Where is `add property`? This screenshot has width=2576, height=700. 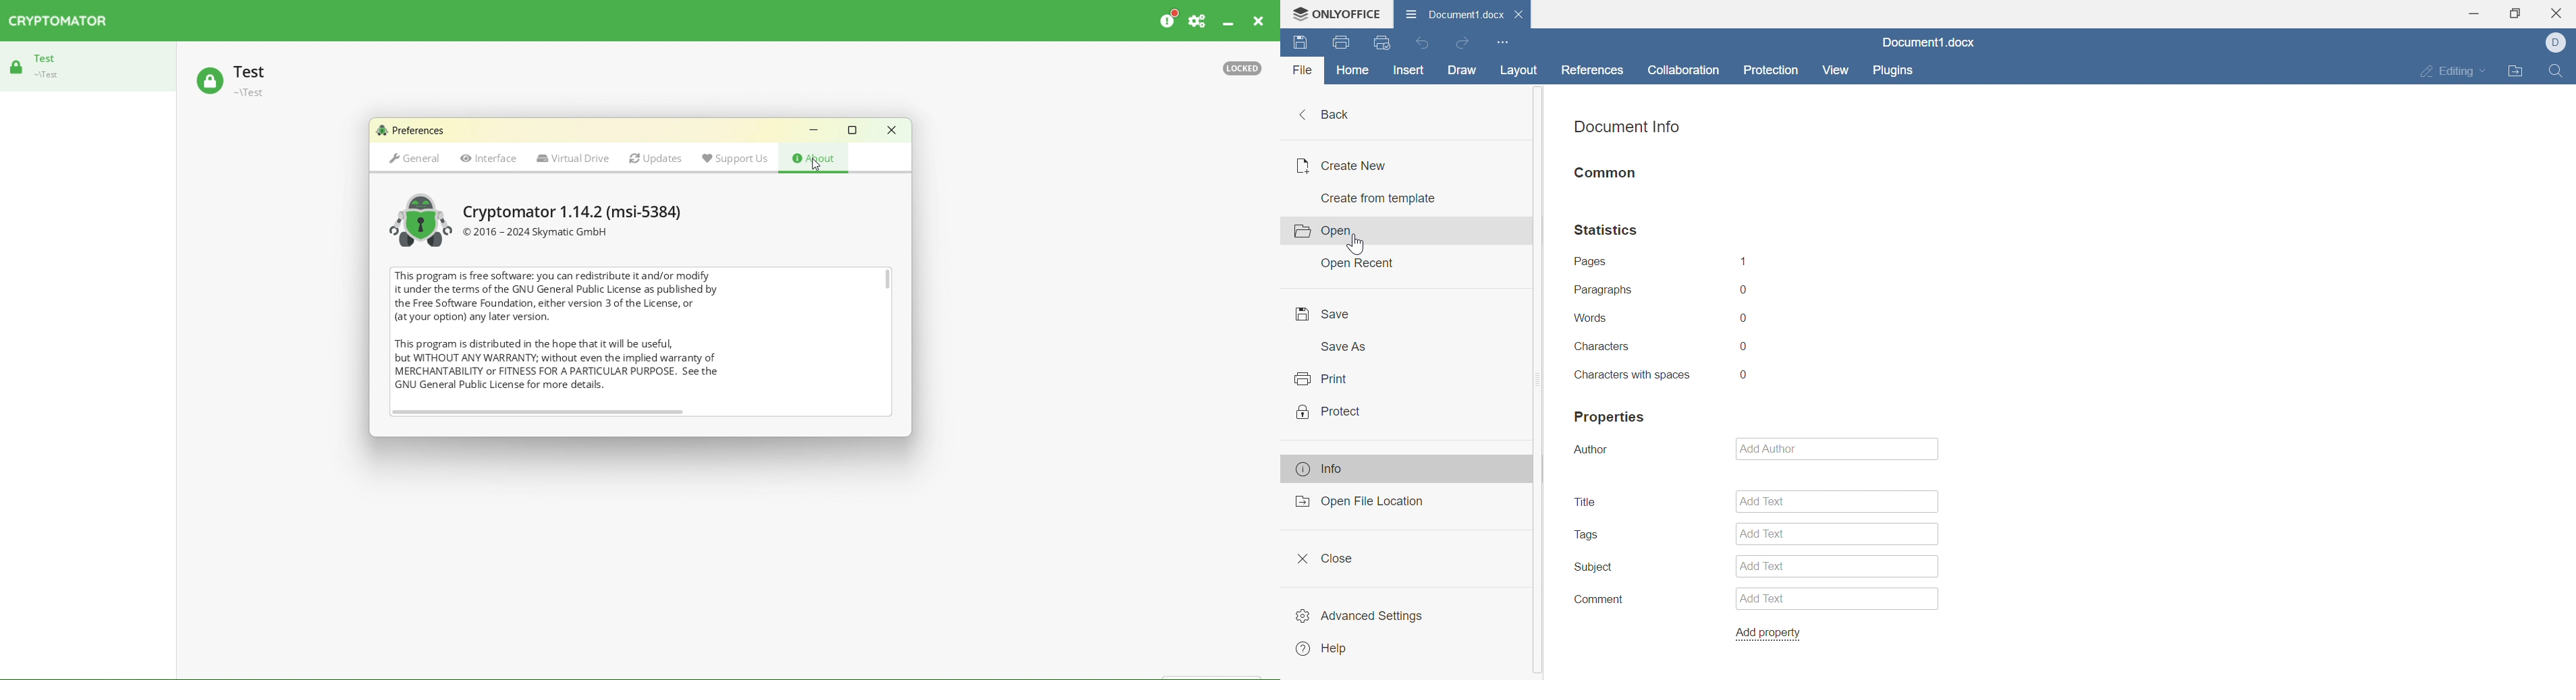 add property is located at coordinates (1770, 632).